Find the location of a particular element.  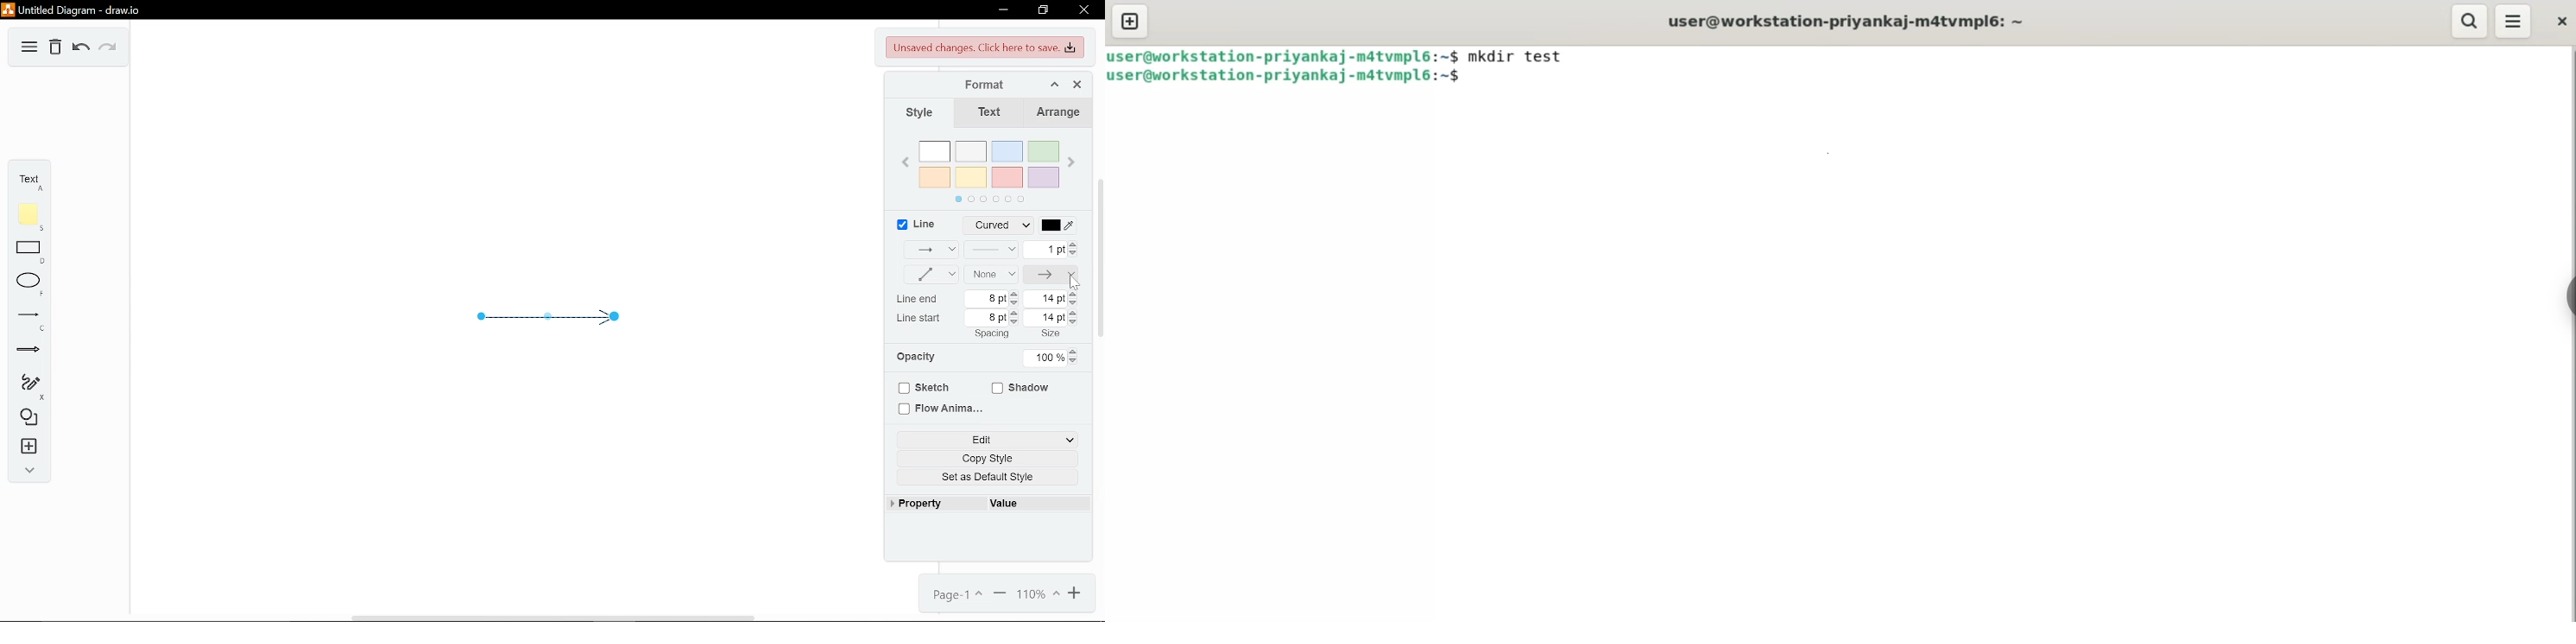

Untitled Diagram-draw.io is located at coordinates (71, 10).